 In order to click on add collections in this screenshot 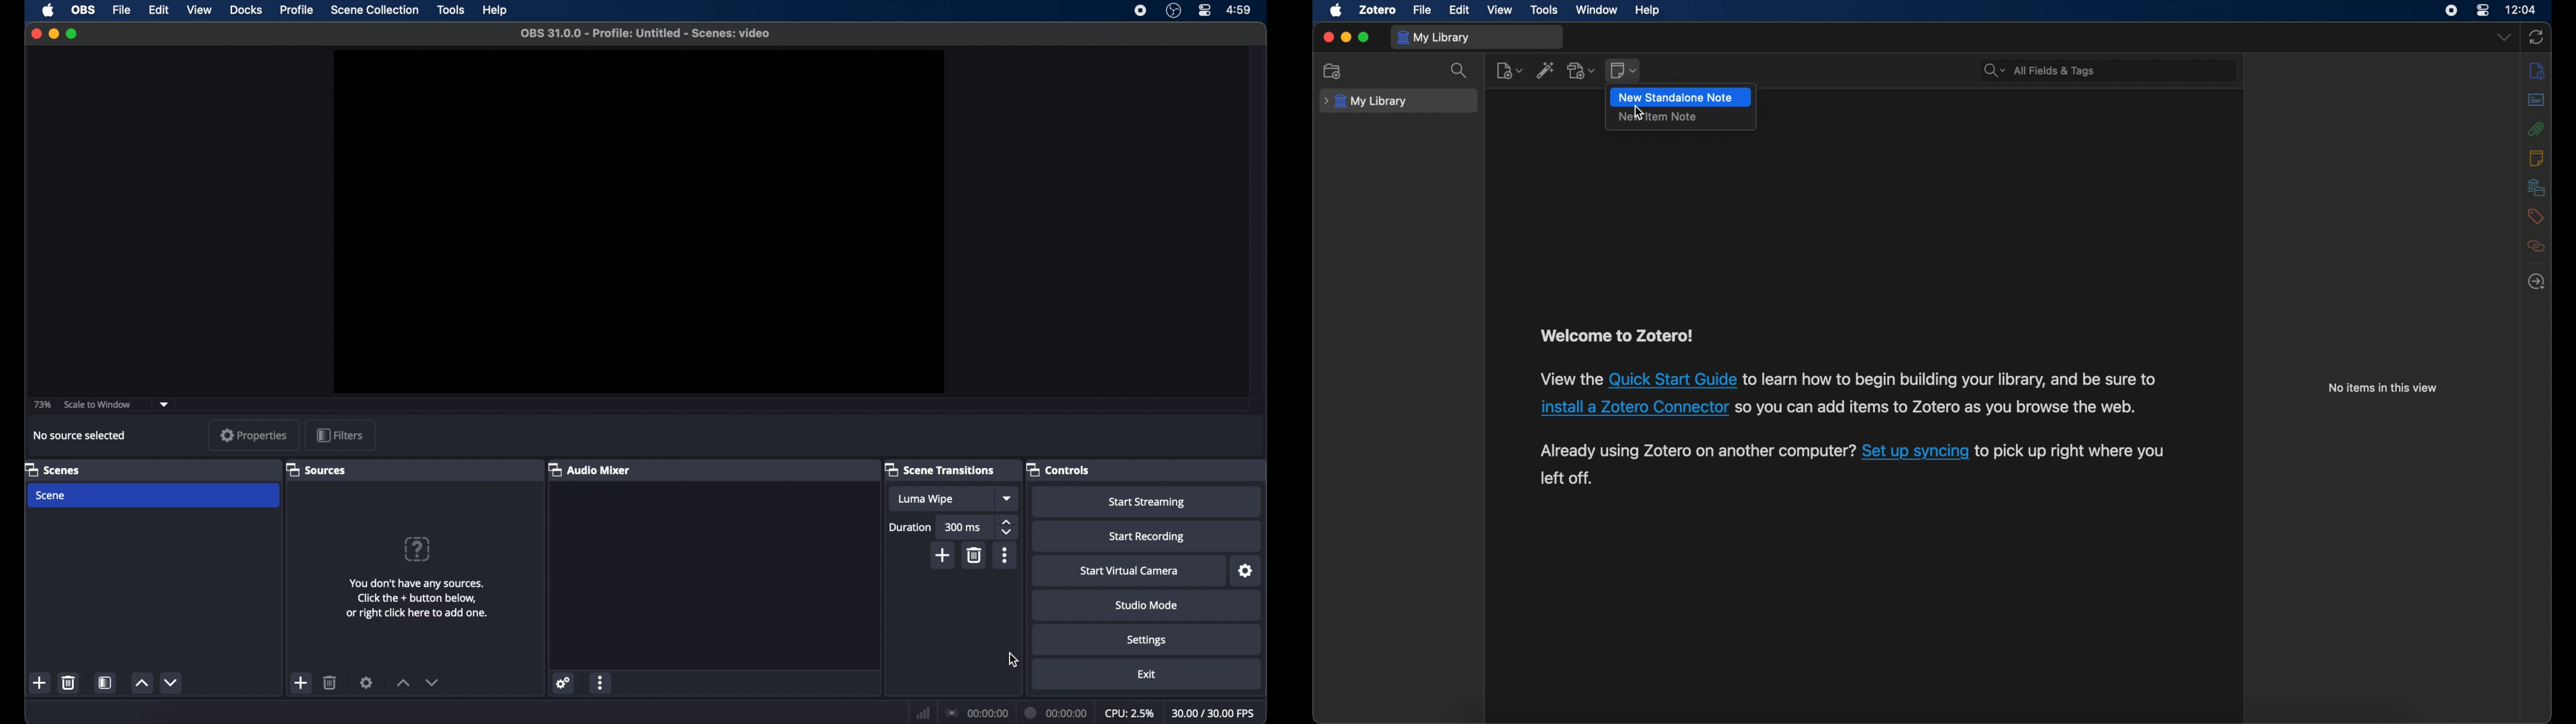, I will do `click(1332, 72)`.